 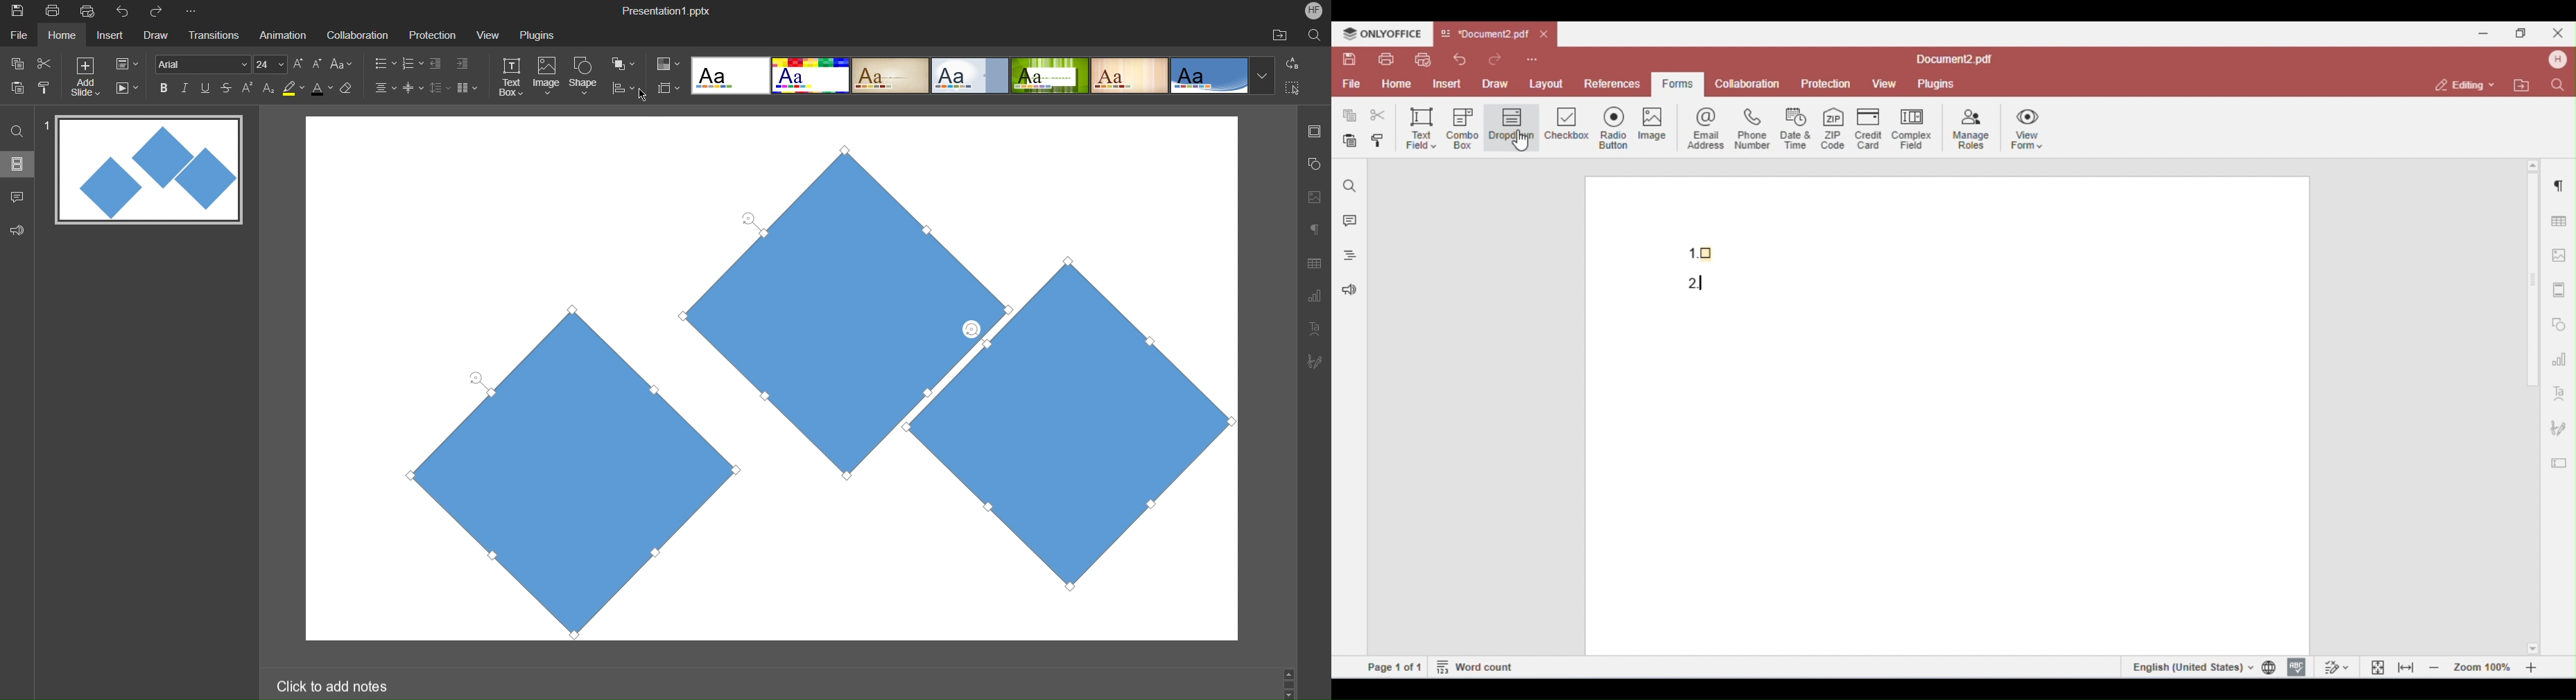 What do you see at coordinates (1313, 131) in the screenshot?
I see `Slide Settings` at bounding box center [1313, 131].